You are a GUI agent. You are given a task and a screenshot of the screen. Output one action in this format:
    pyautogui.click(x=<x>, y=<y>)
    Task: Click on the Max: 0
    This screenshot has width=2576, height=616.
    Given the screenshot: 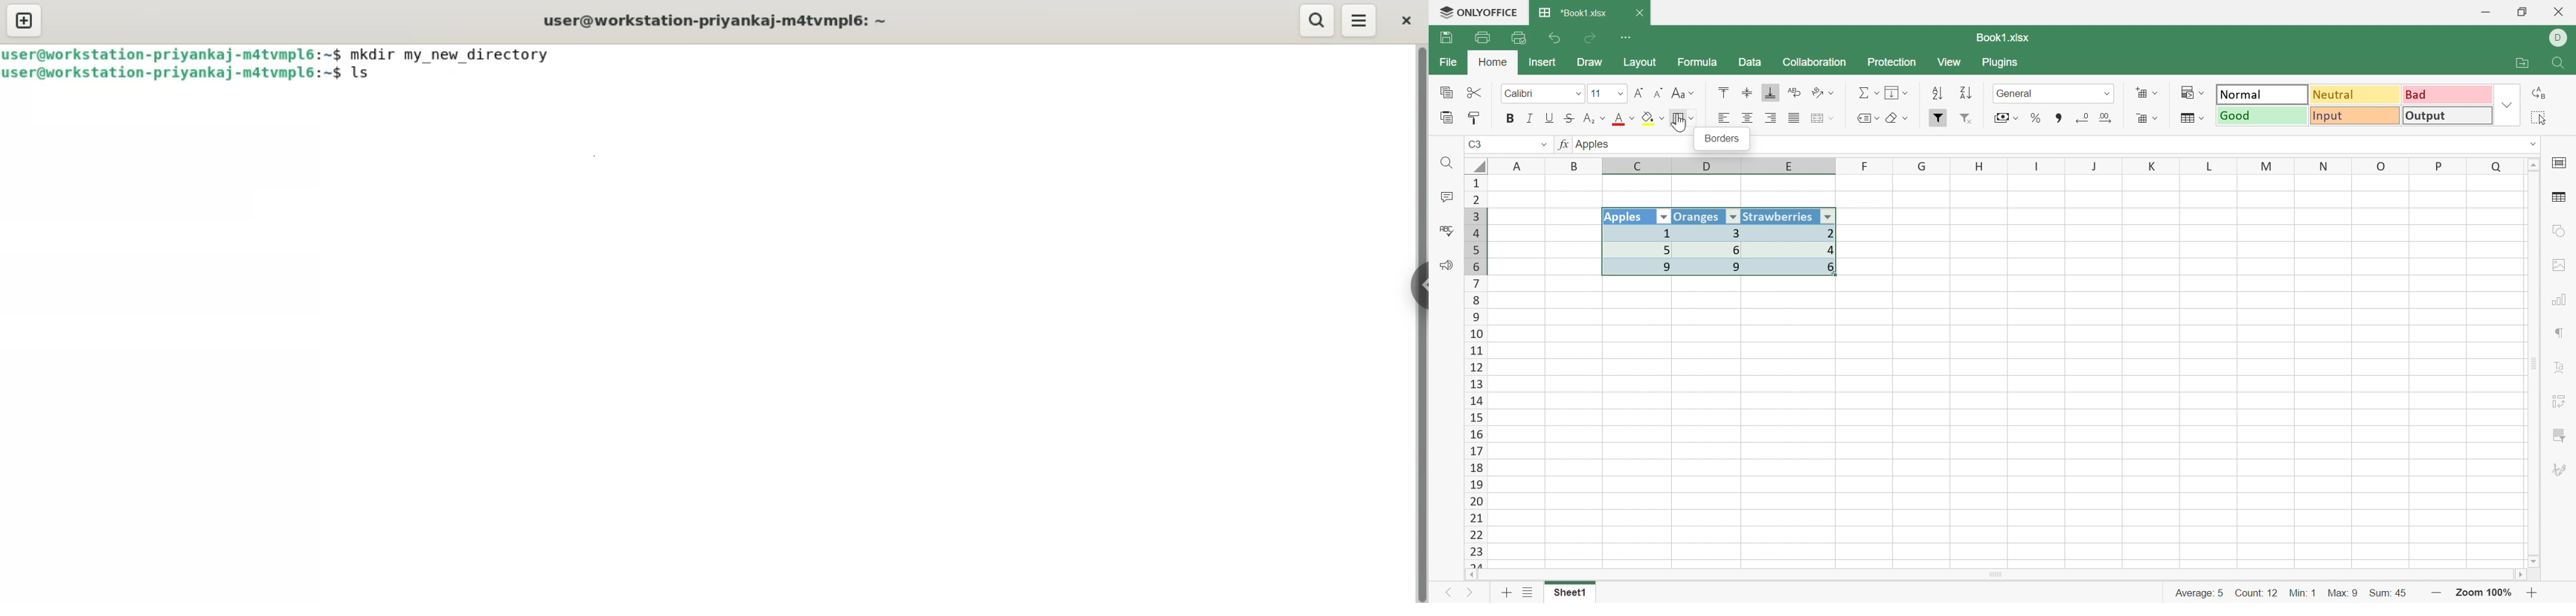 What is the action you would take?
    pyautogui.click(x=2345, y=590)
    